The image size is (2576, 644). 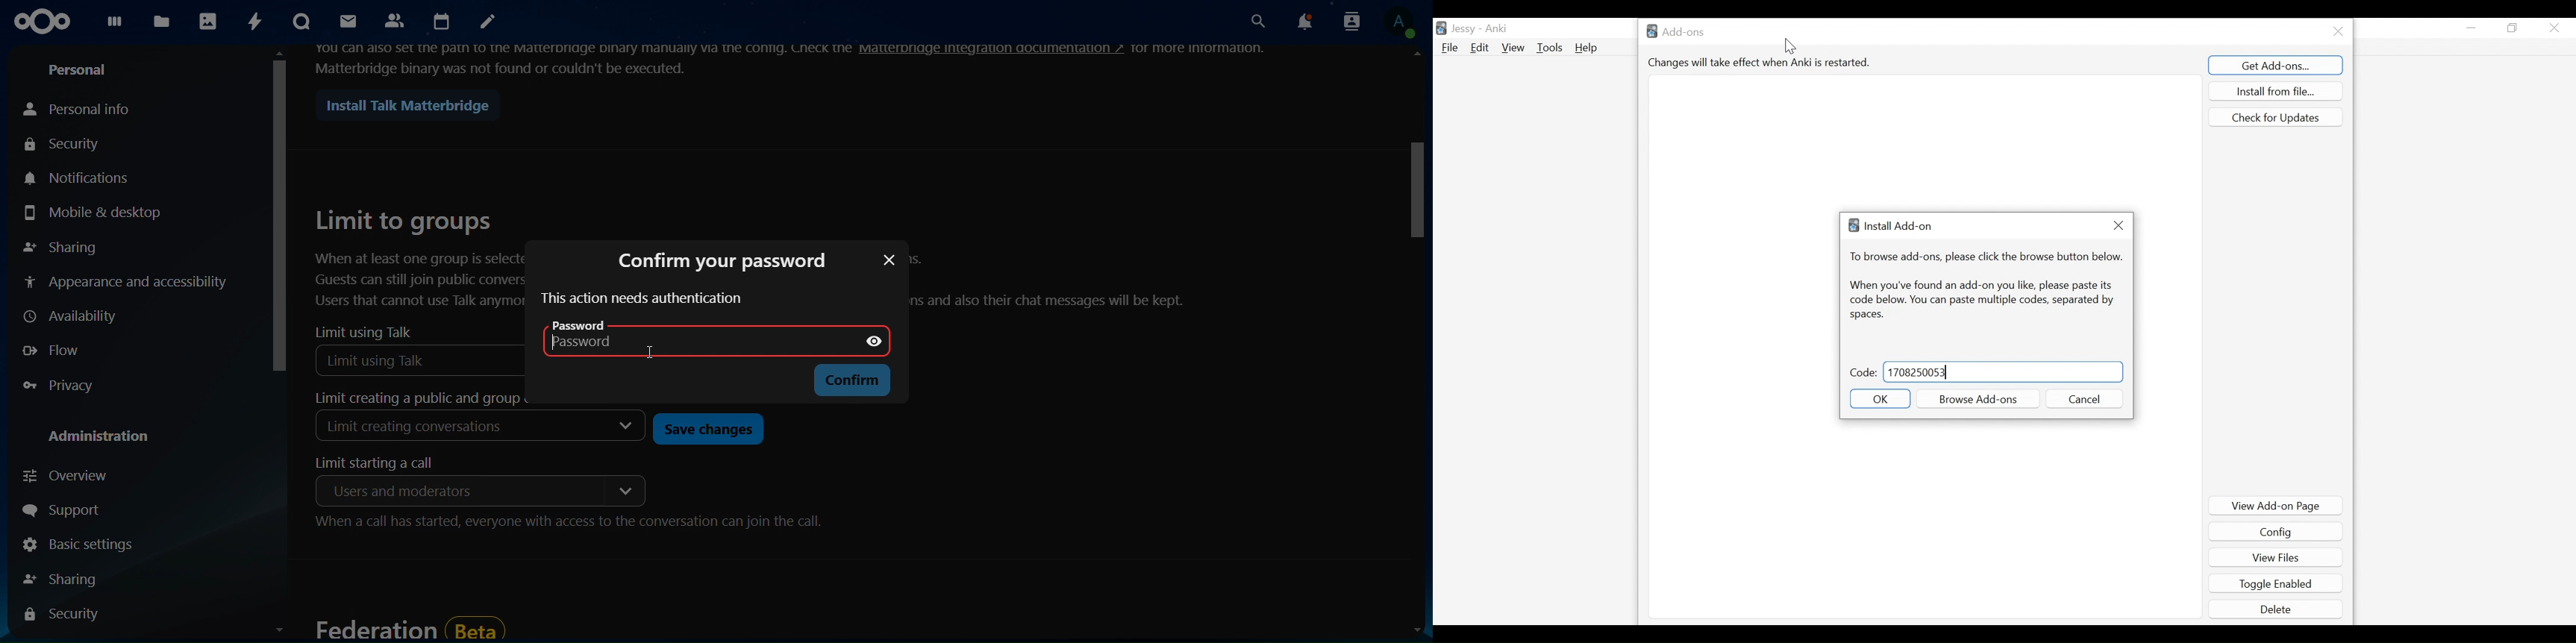 What do you see at coordinates (162, 19) in the screenshot?
I see `files` at bounding box center [162, 19].